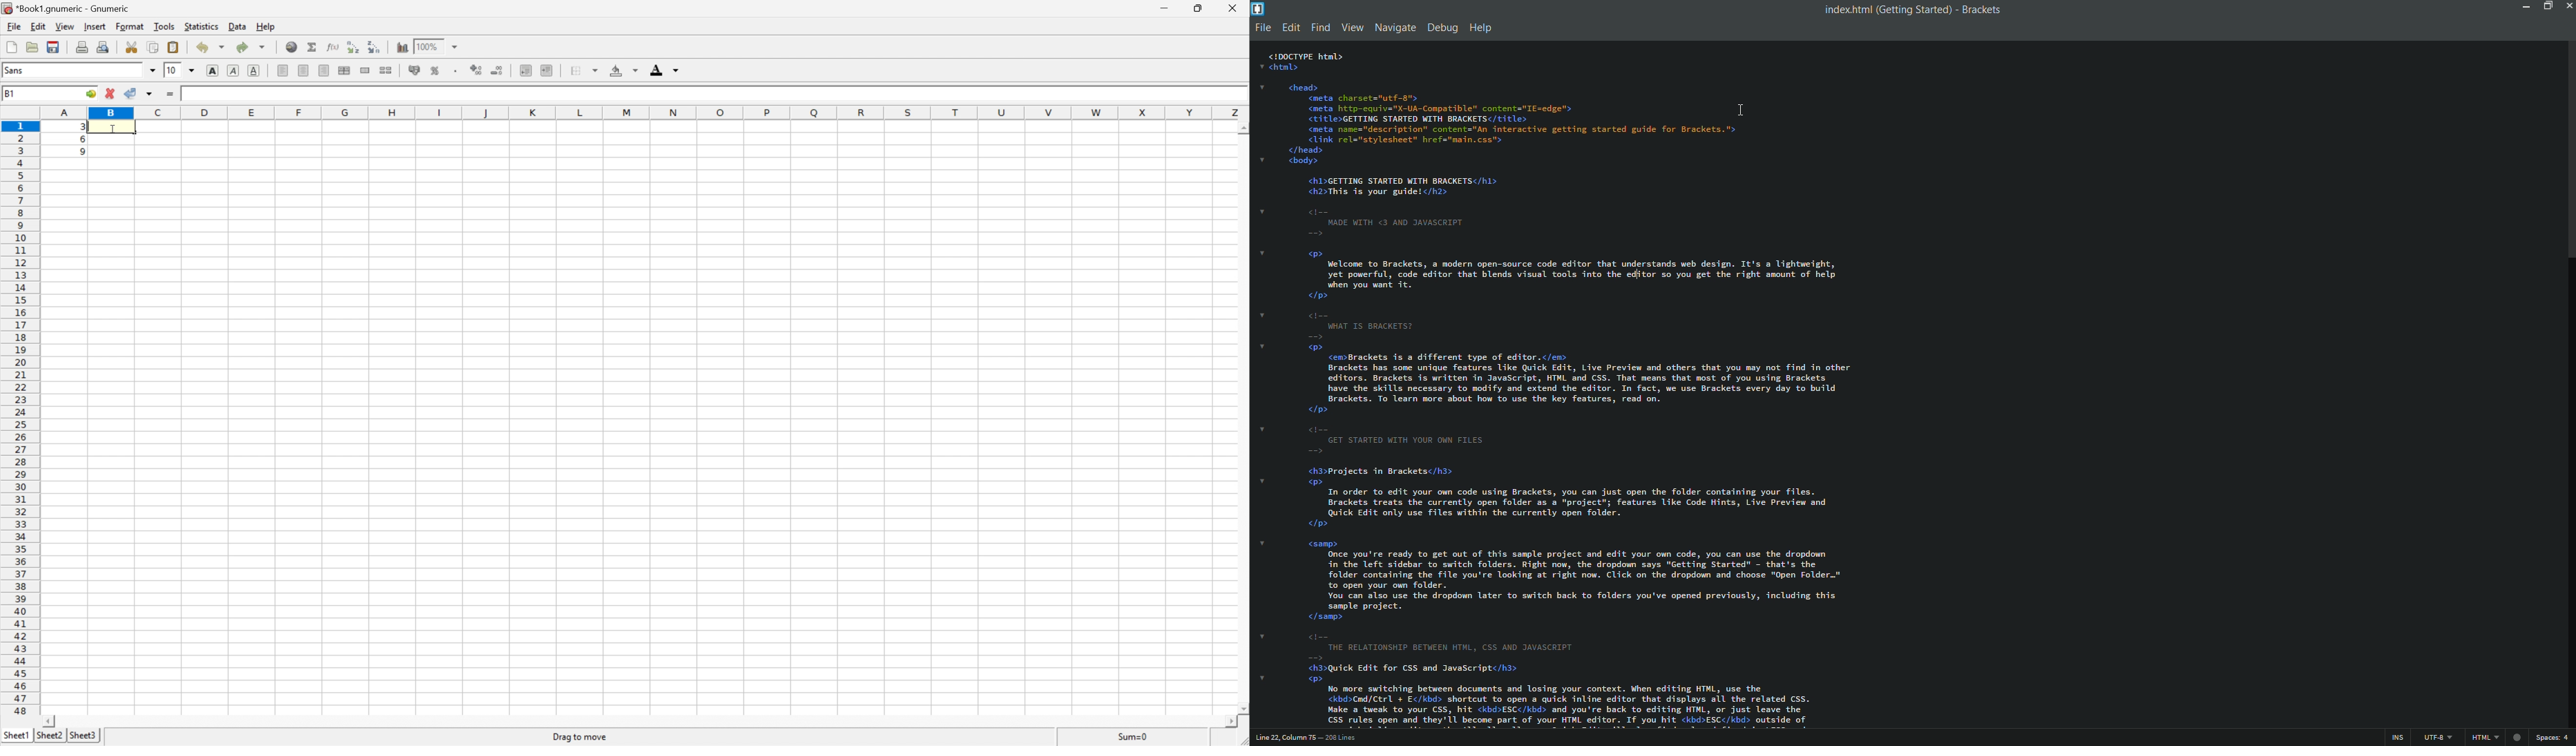  Describe the element at coordinates (11, 47) in the screenshot. I see `Create a new workbook` at that location.